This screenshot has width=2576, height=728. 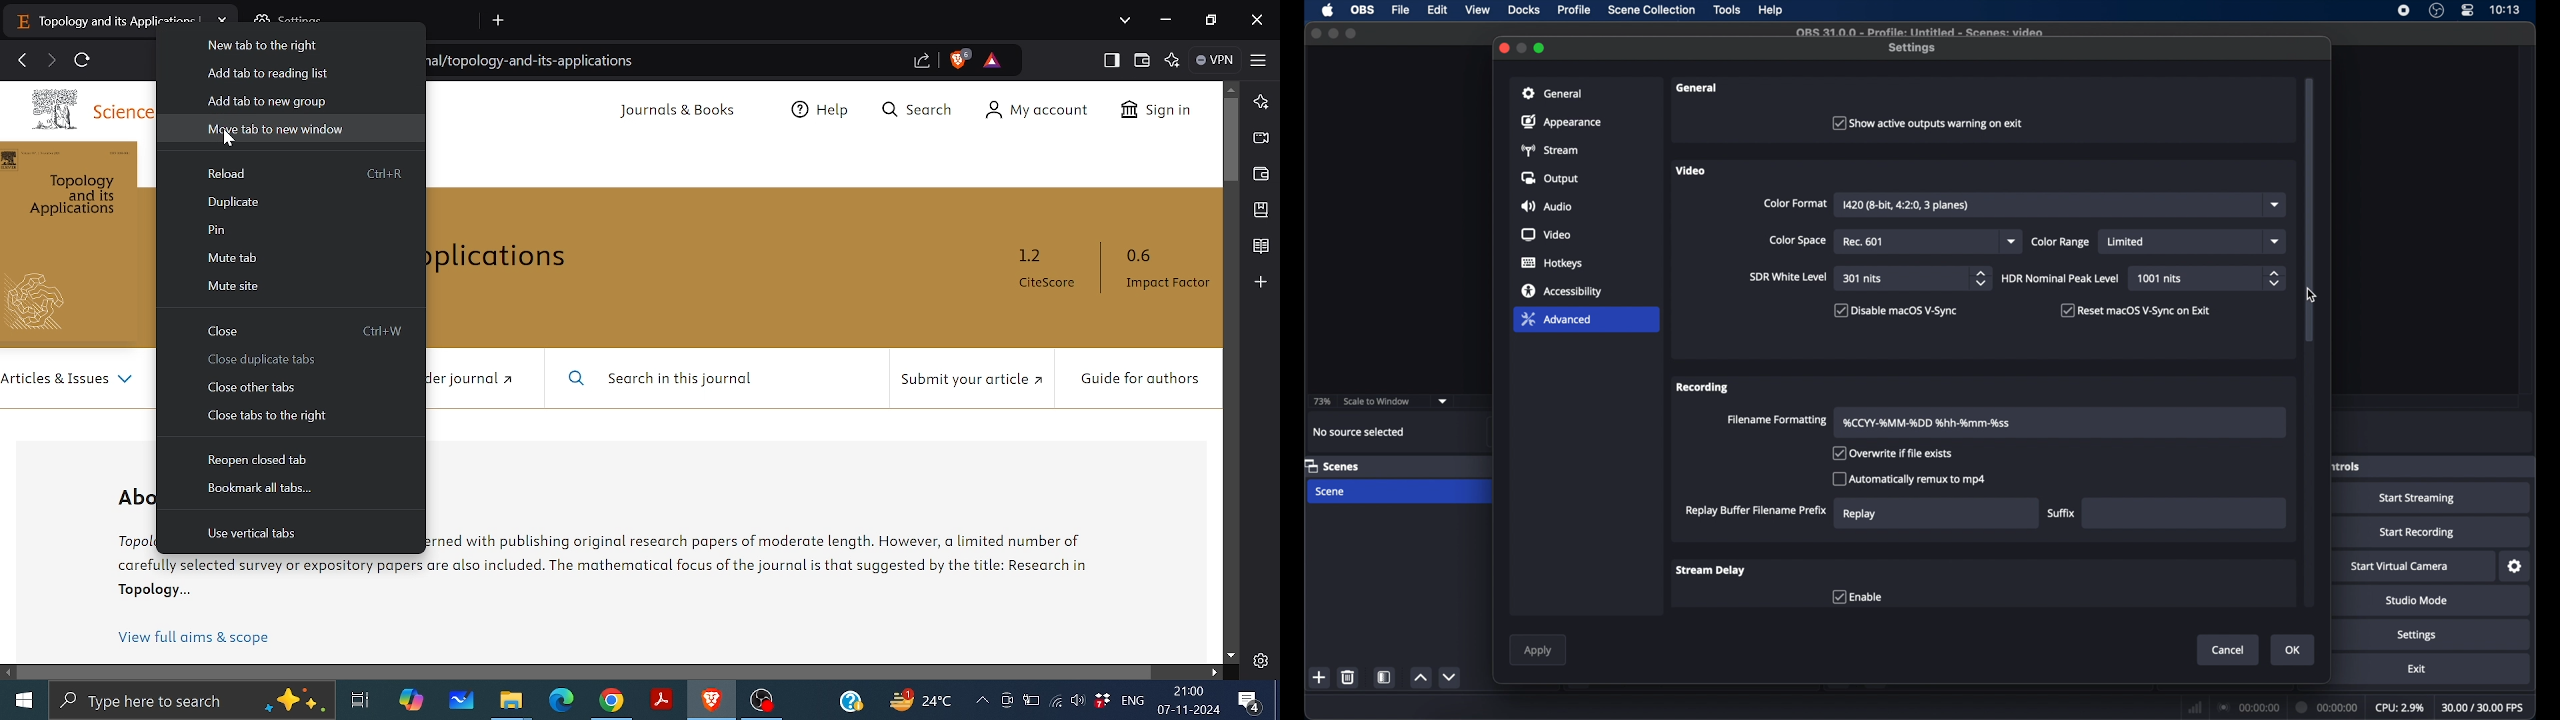 I want to click on 0.6
Impact Factor, so click(x=1164, y=272).